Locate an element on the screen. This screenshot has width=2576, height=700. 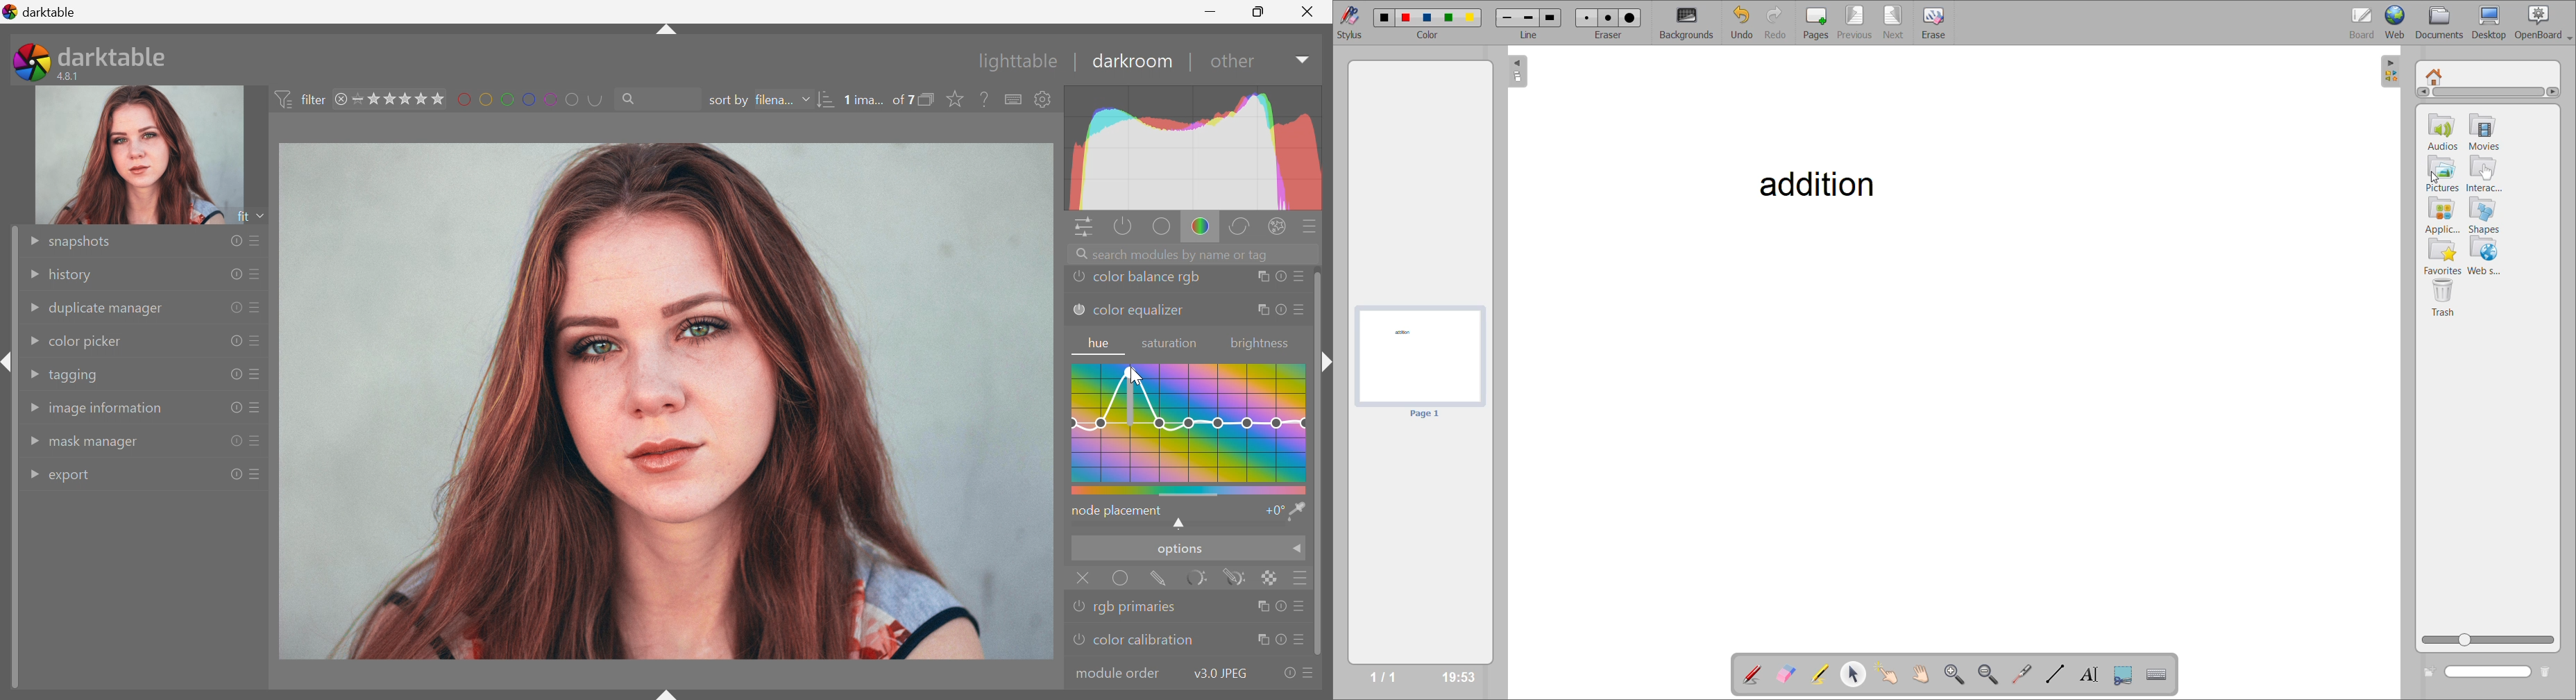
graph is located at coordinates (1194, 148).